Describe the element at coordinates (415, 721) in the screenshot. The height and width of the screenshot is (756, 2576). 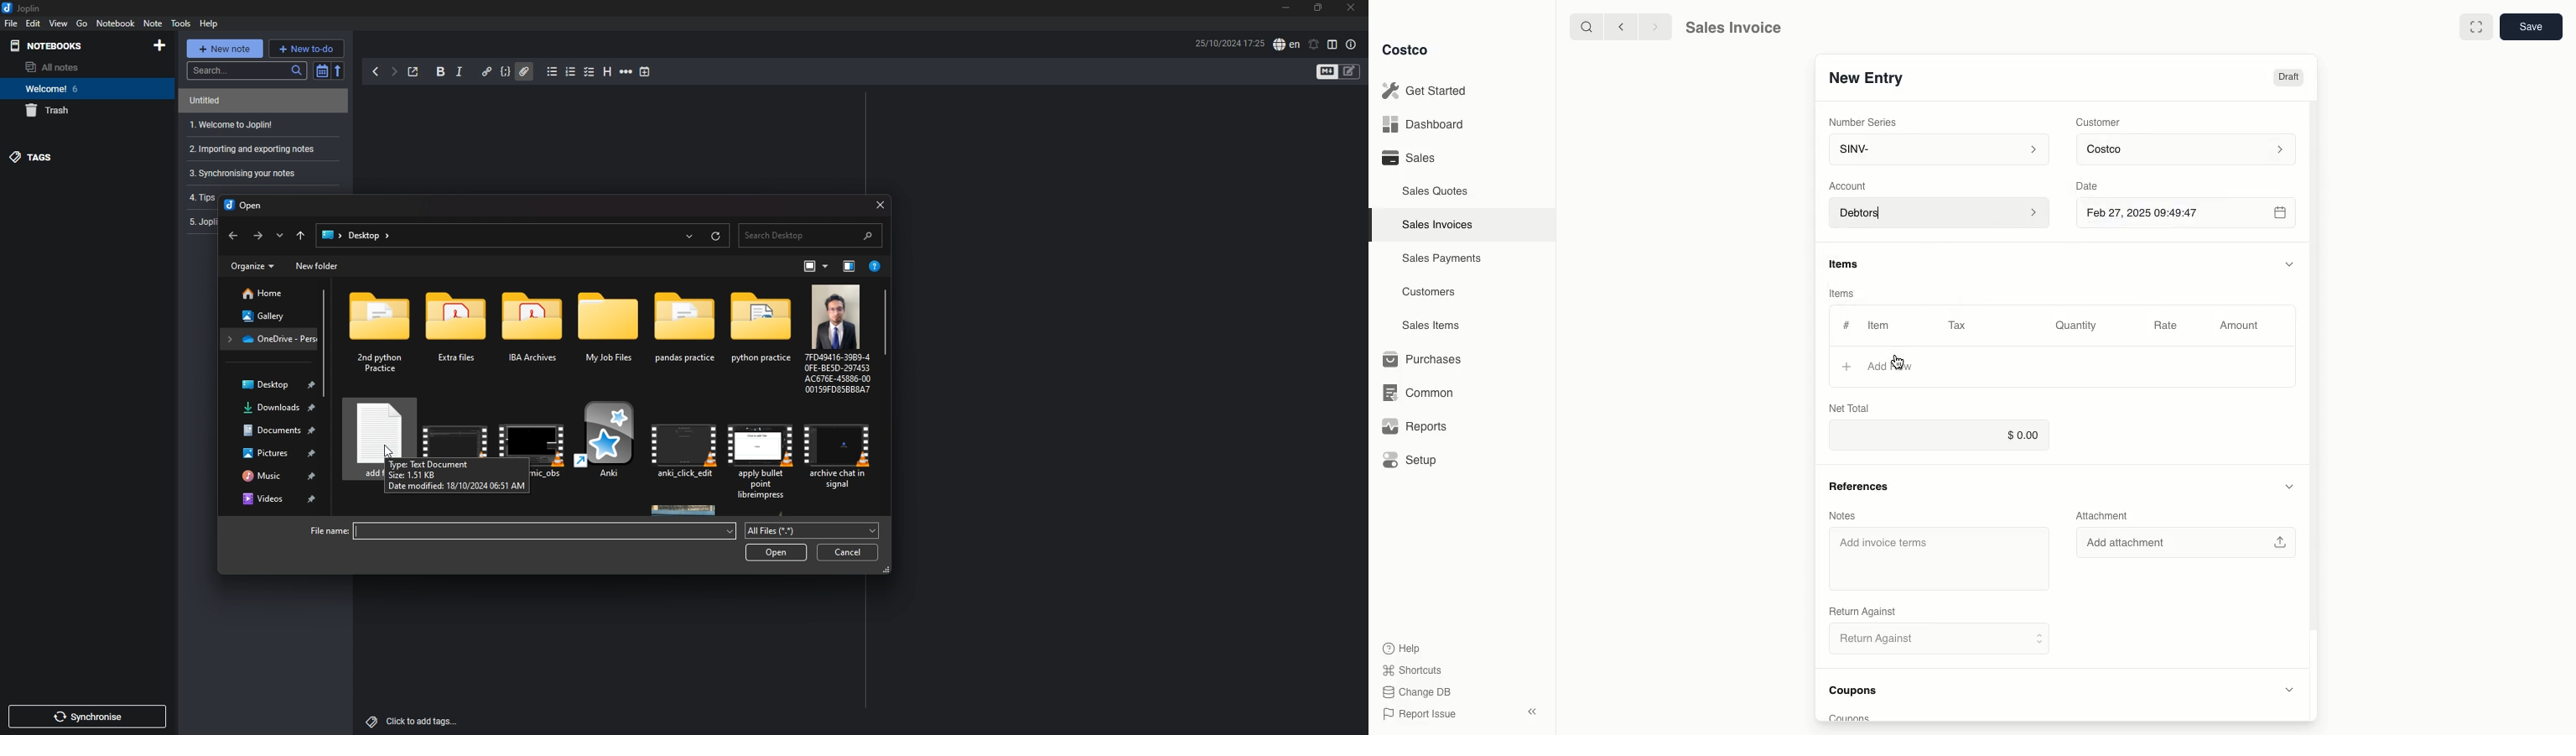
I see `click to add tags` at that location.